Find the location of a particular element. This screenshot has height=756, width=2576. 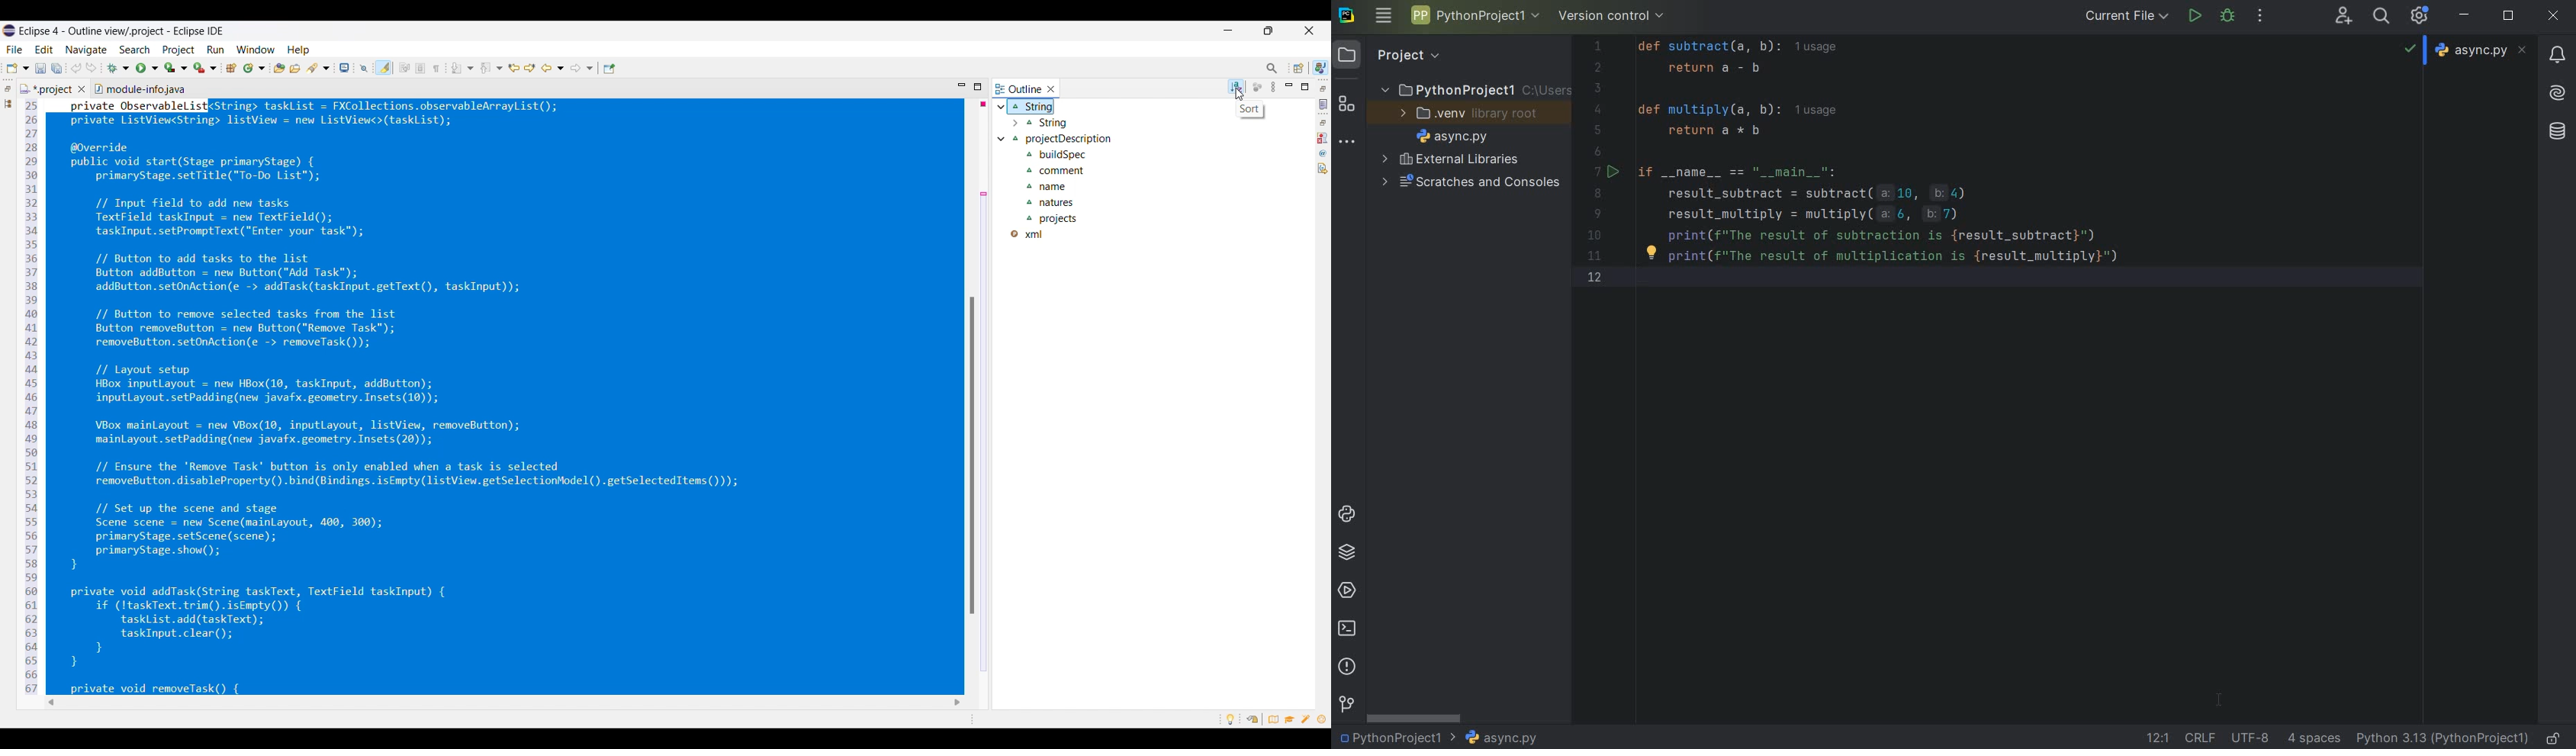

New options is located at coordinates (17, 68).